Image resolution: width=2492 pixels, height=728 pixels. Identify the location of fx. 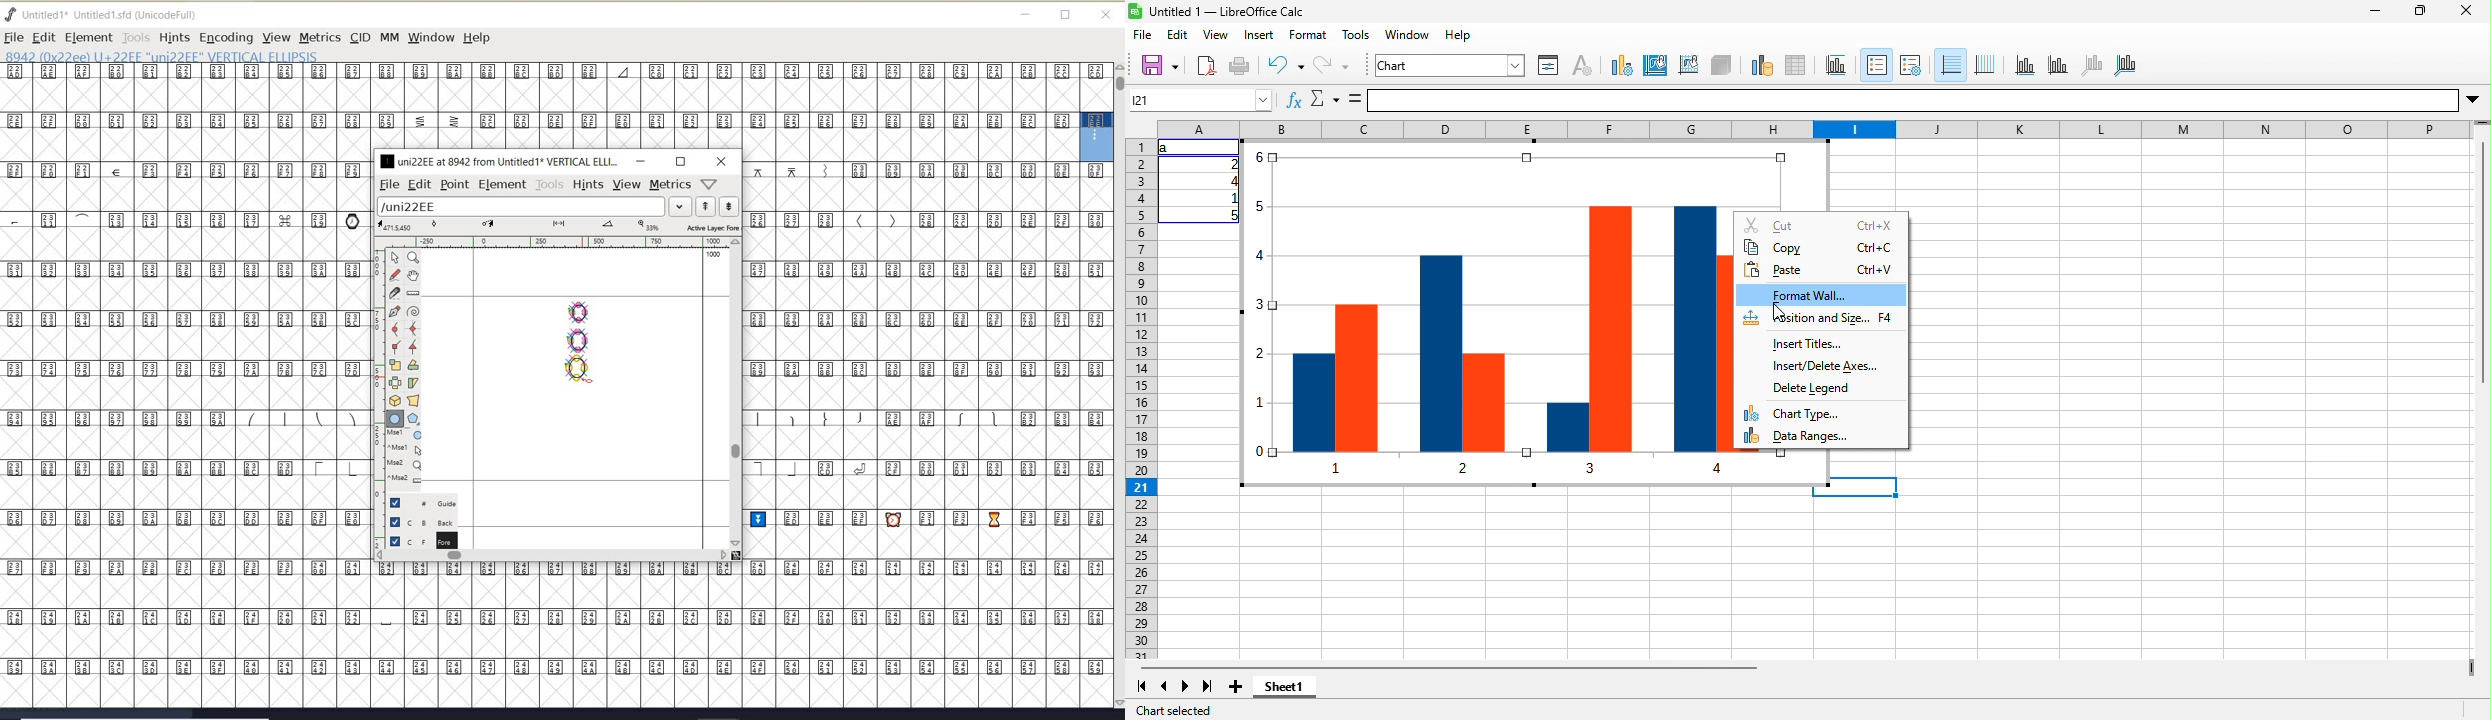
(1294, 99).